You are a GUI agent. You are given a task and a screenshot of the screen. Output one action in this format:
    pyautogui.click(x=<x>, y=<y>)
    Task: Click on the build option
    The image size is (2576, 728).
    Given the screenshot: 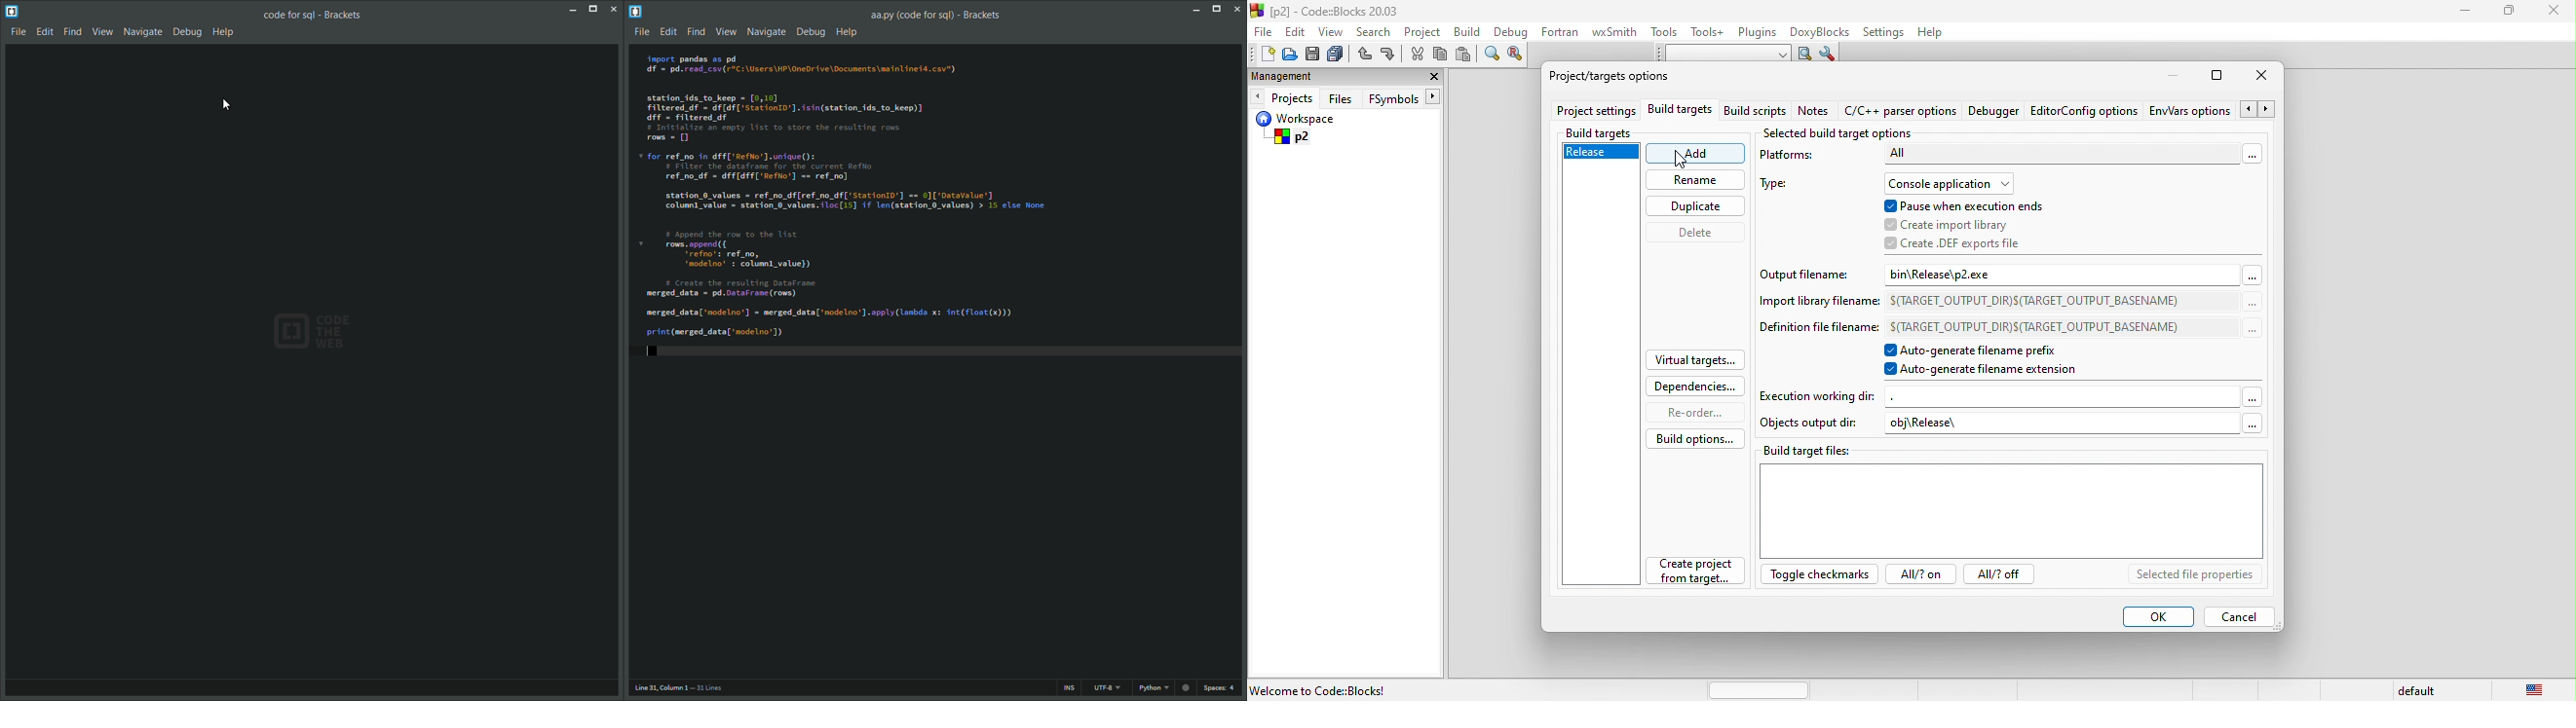 What is the action you would take?
    pyautogui.click(x=1689, y=437)
    